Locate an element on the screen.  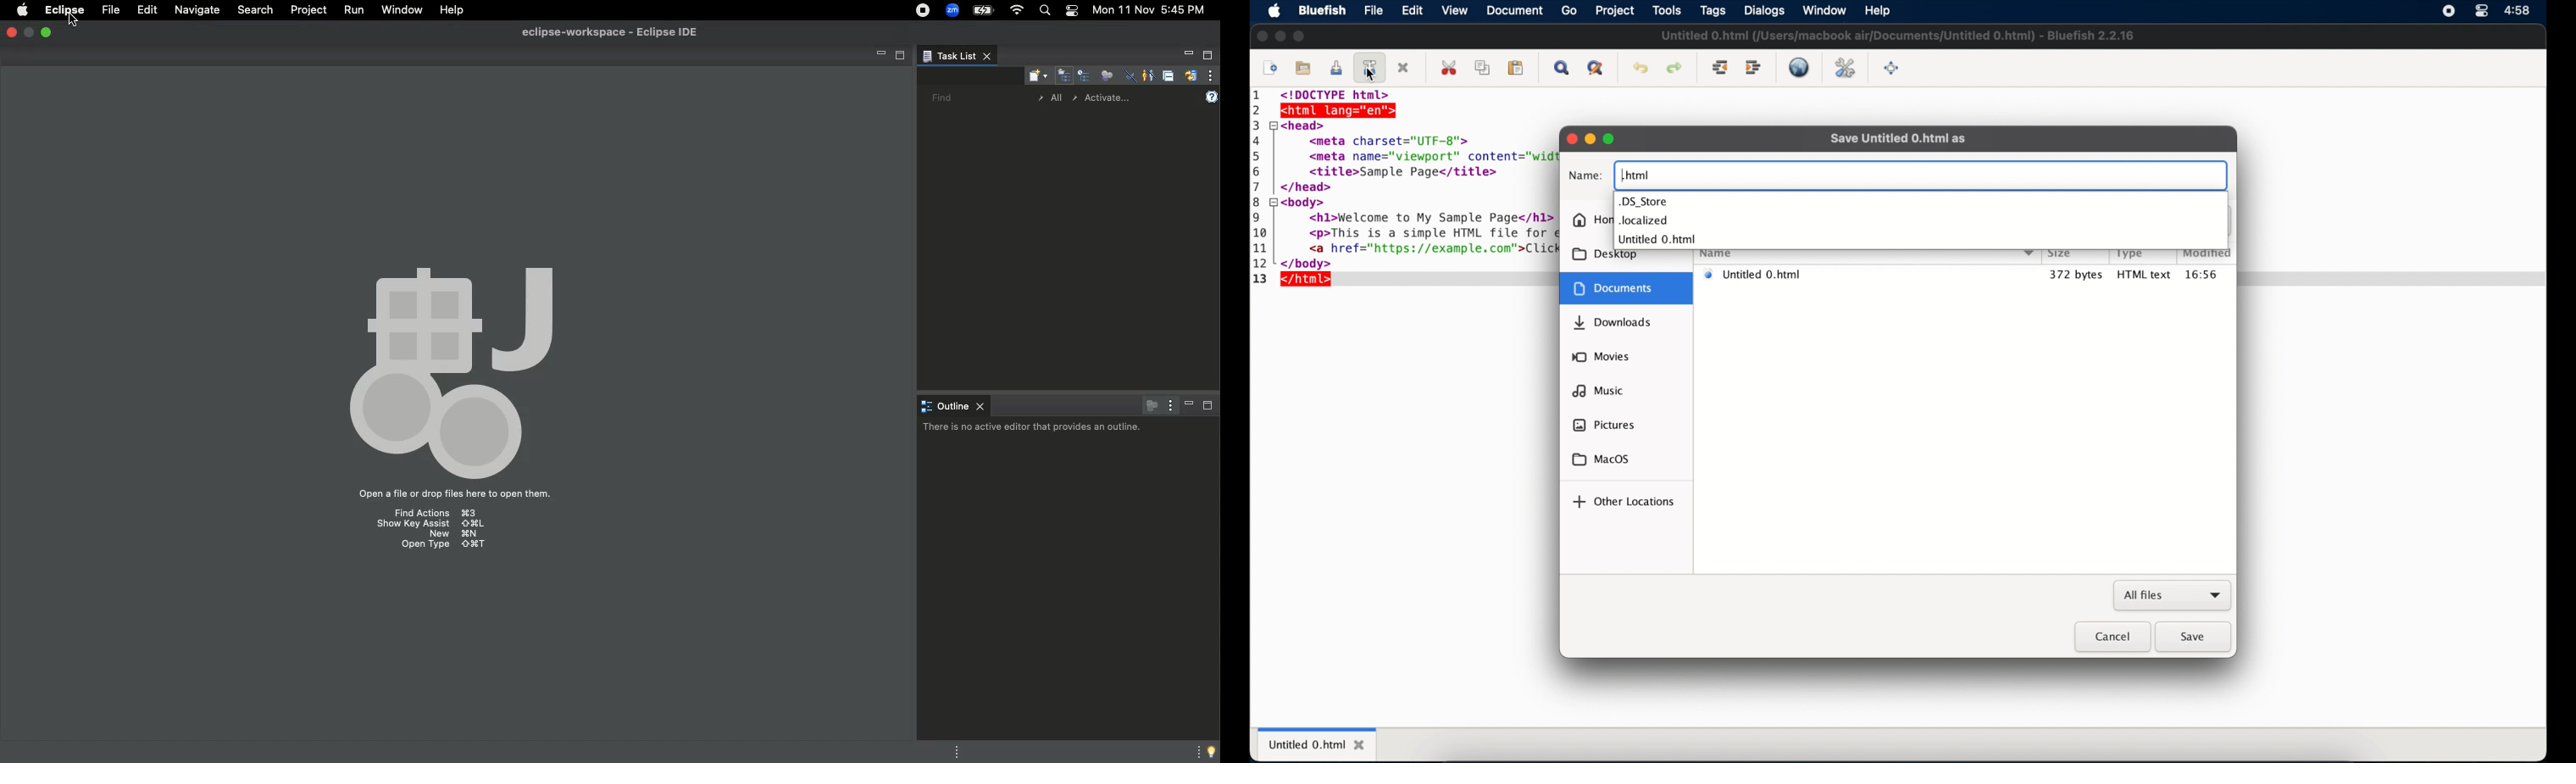
macOS is located at coordinates (1601, 460).